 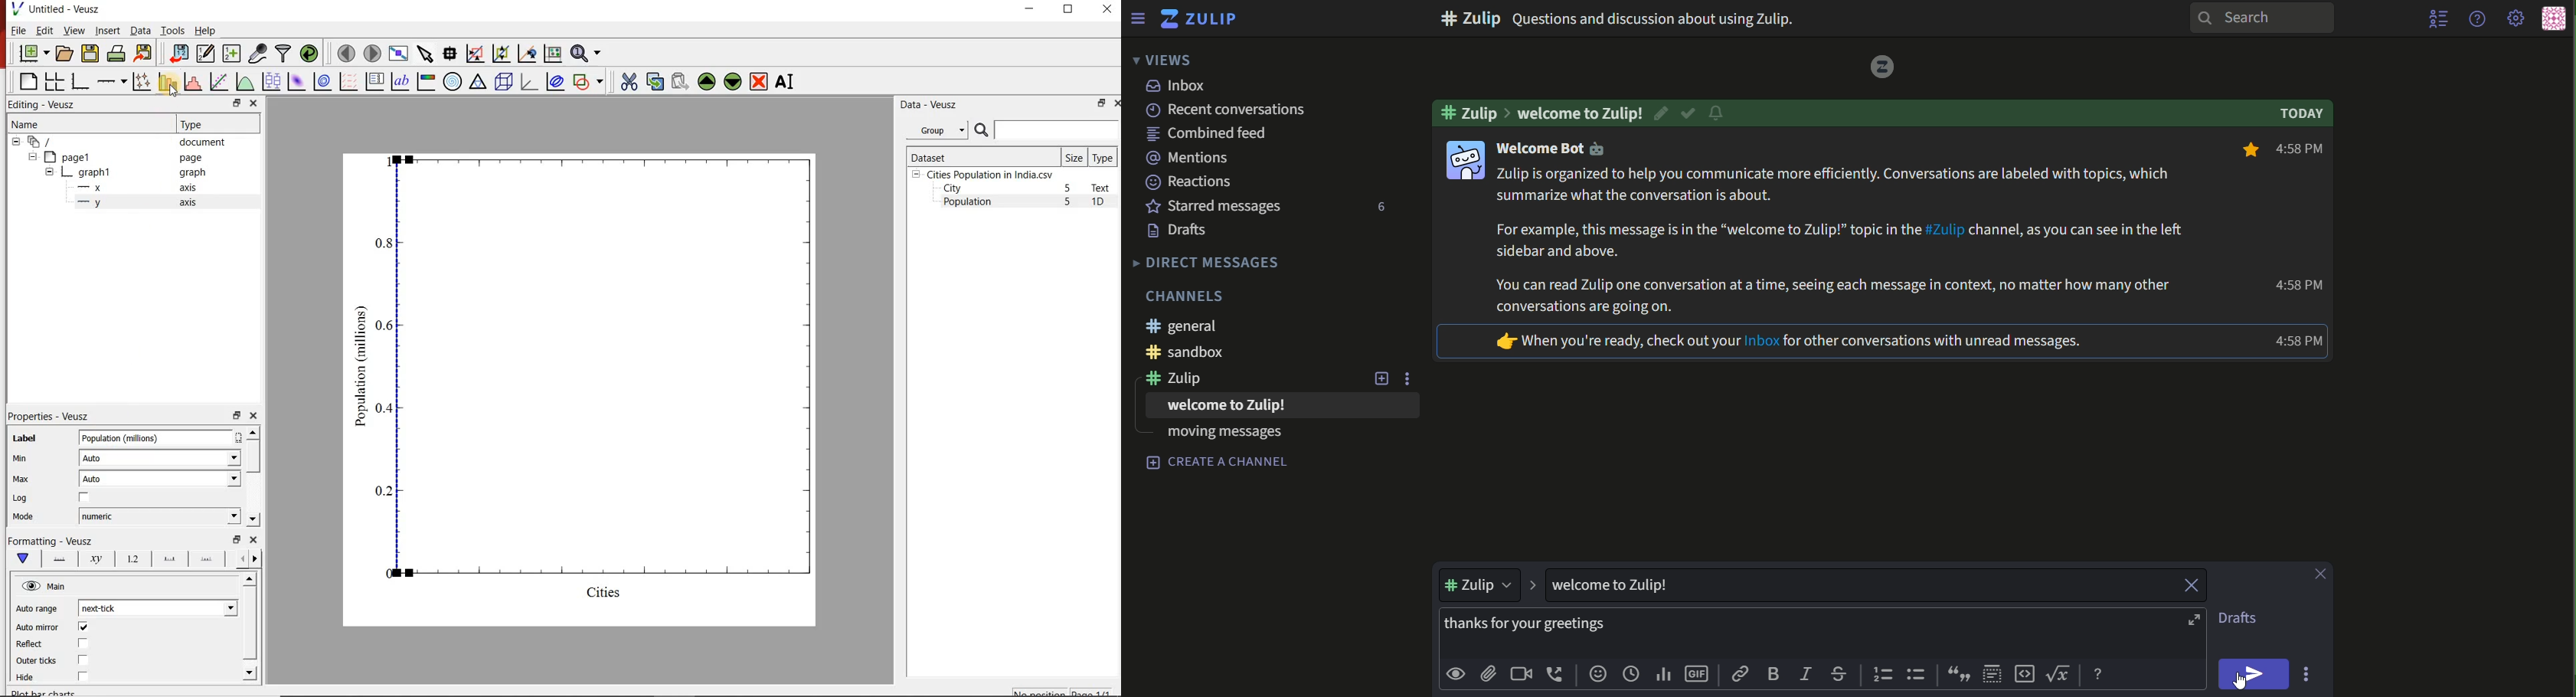 I want to click on text, so click(x=2305, y=114).